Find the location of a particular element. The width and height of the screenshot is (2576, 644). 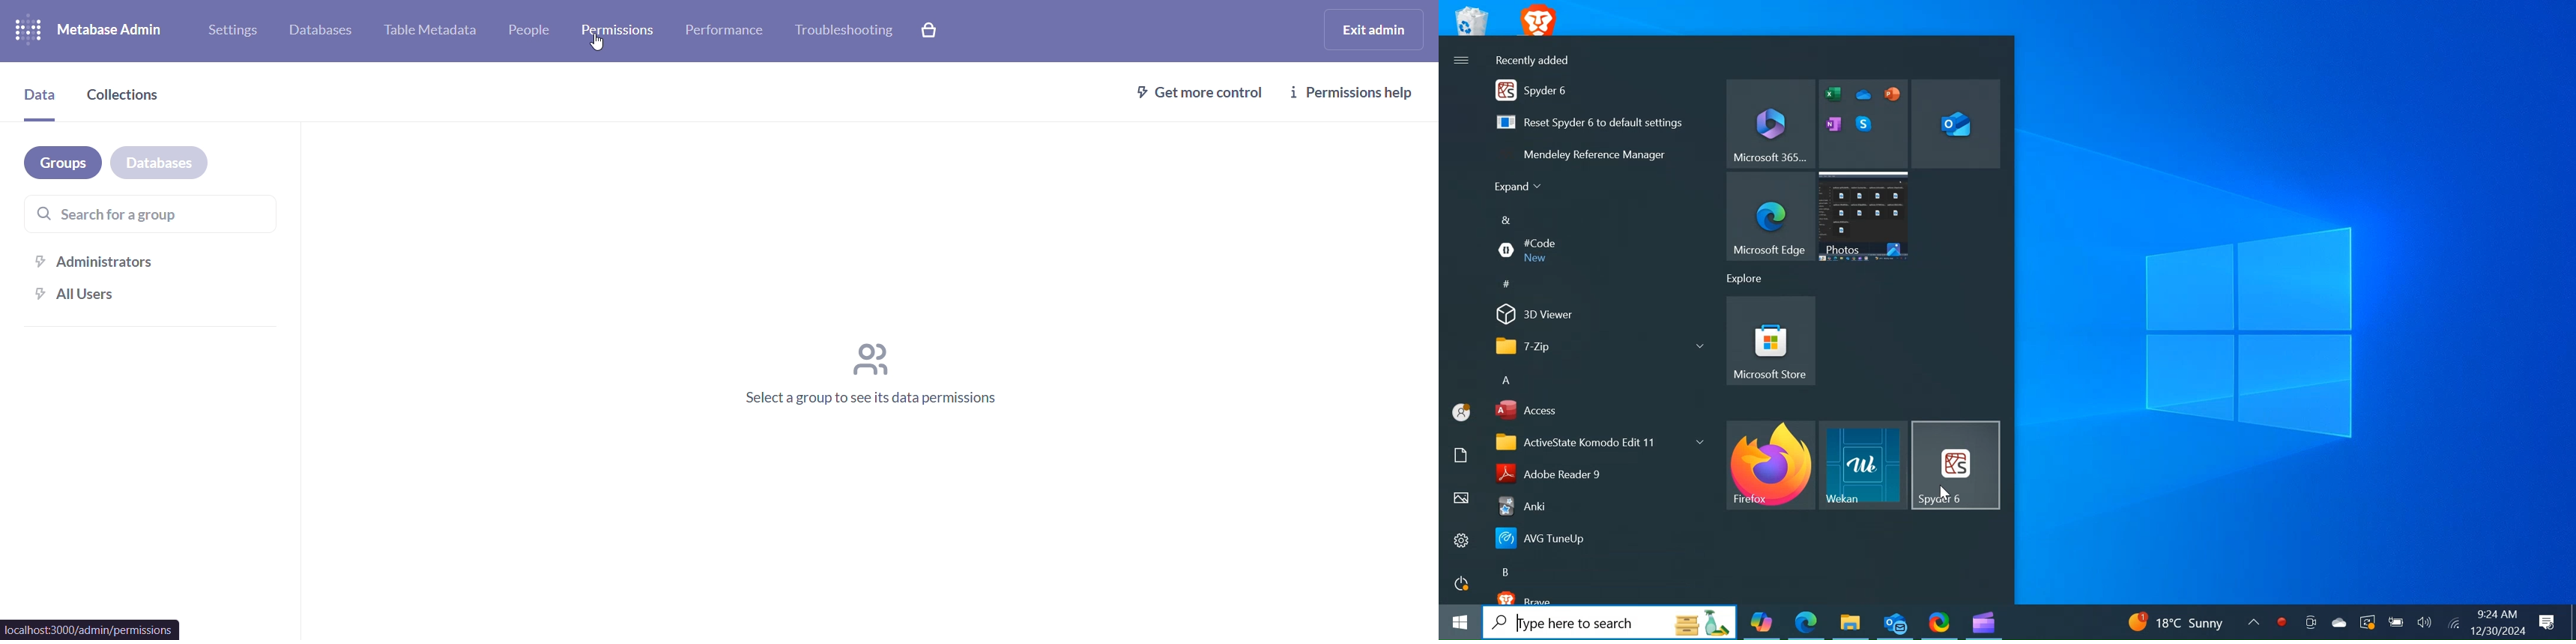

Microsoft Edge is located at coordinates (1769, 217).